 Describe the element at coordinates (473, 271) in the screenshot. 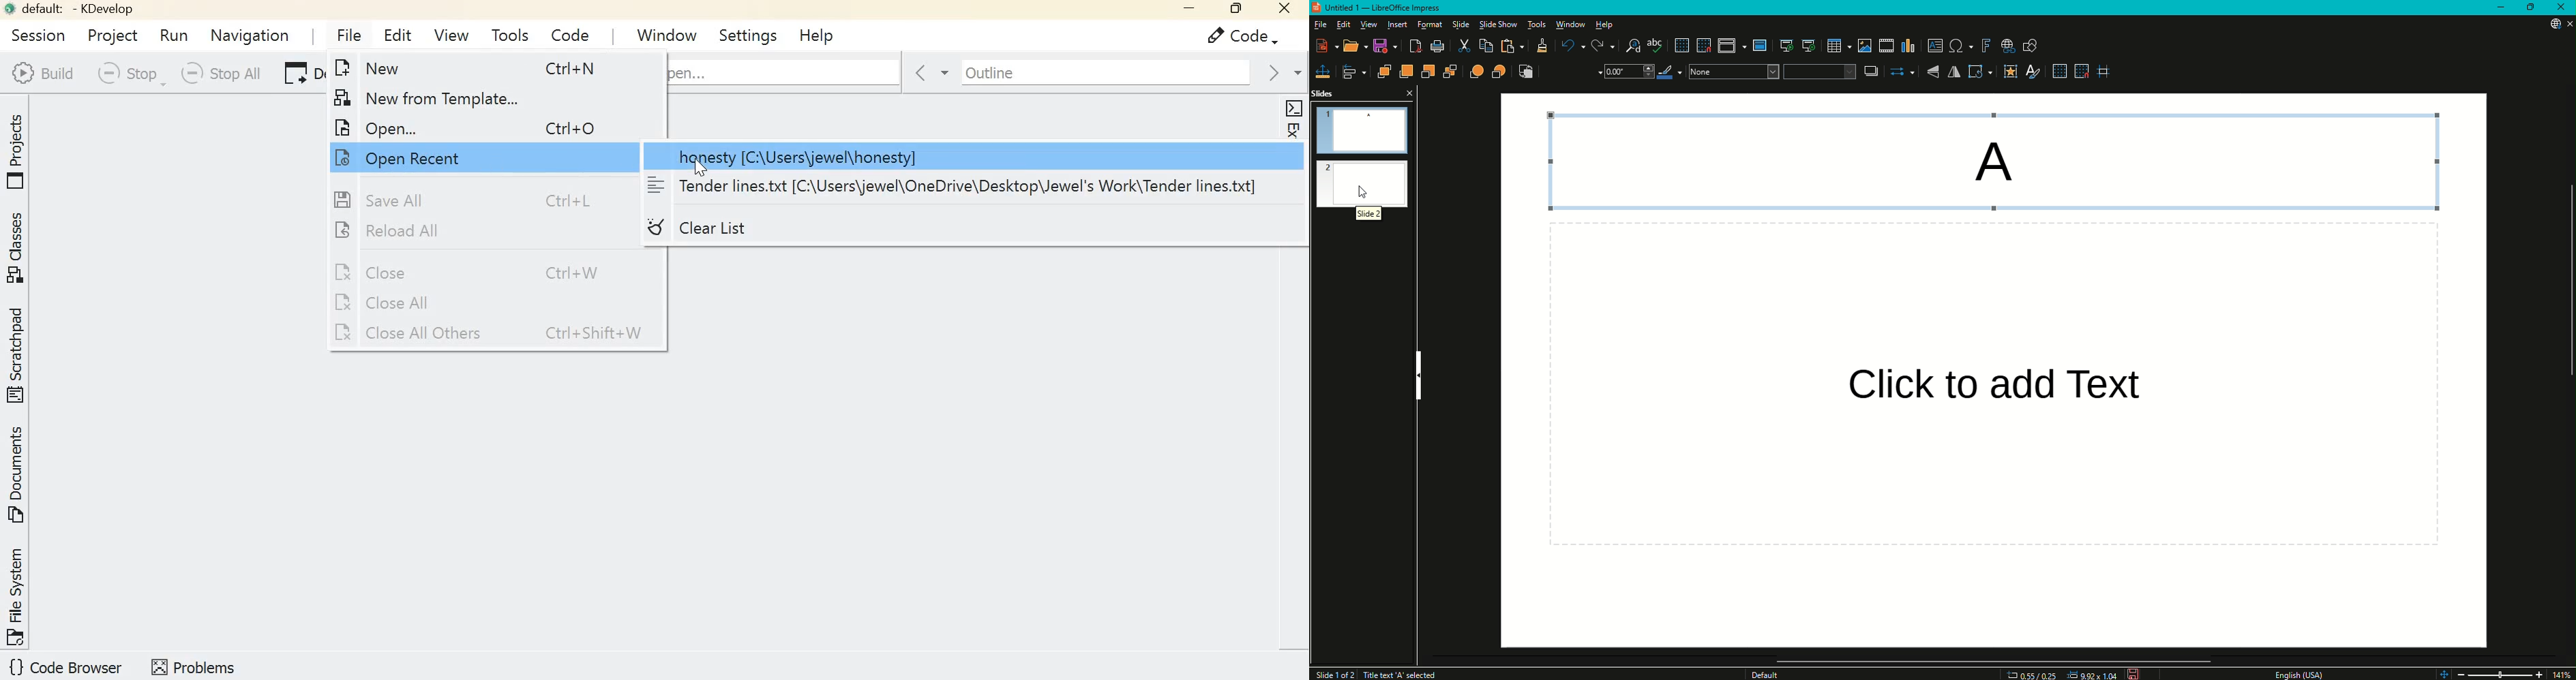

I see `Close` at that location.